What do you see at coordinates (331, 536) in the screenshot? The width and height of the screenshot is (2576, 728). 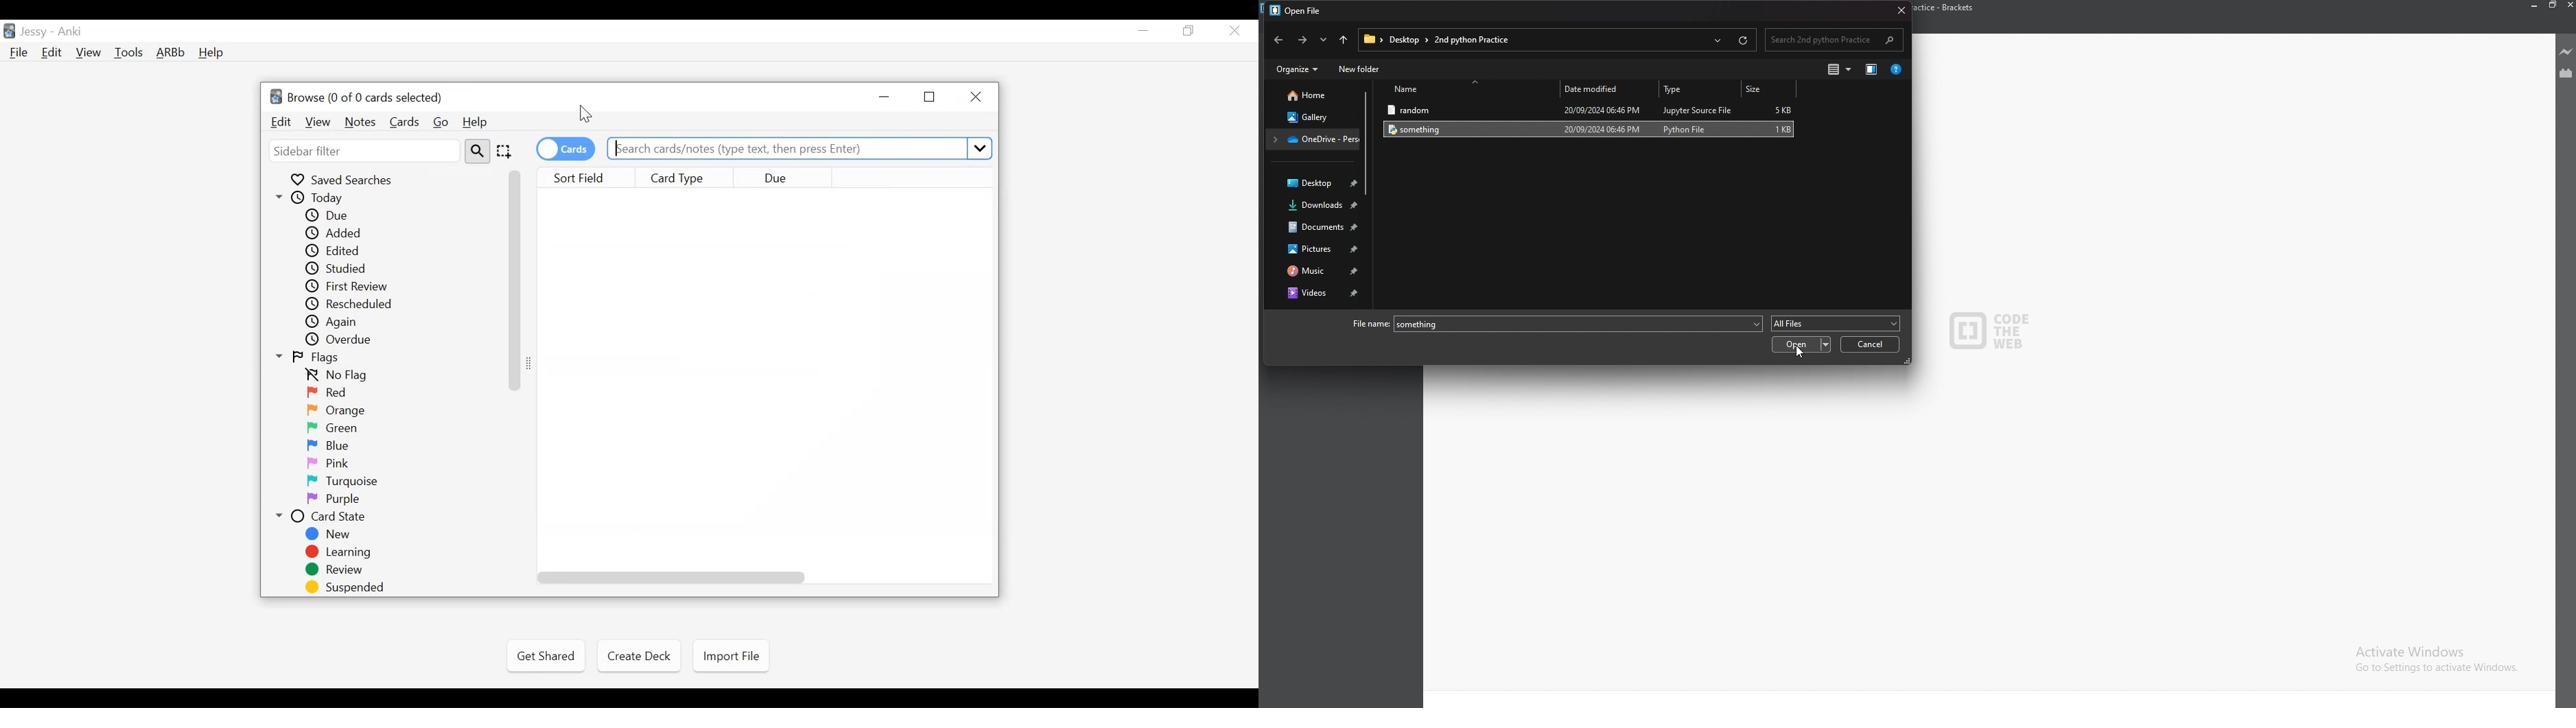 I see `New` at bounding box center [331, 536].